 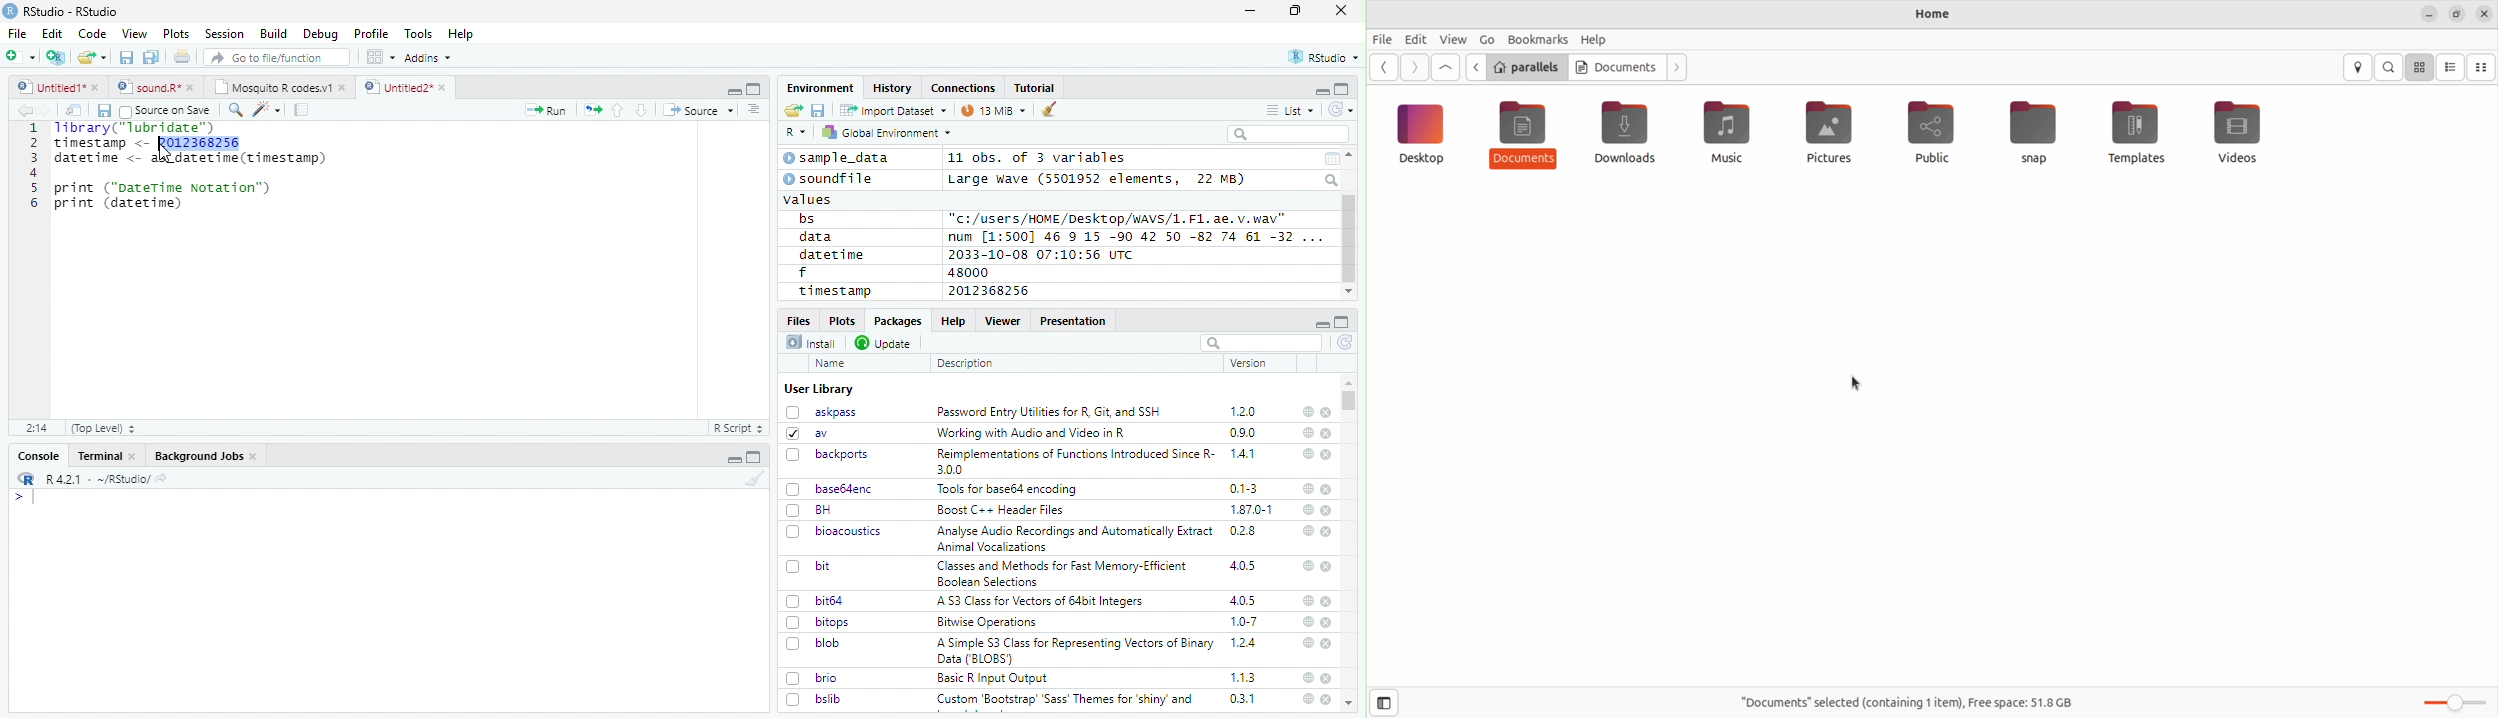 What do you see at coordinates (1351, 155) in the screenshot?
I see `scroll up` at bounding box center [1351, 155].